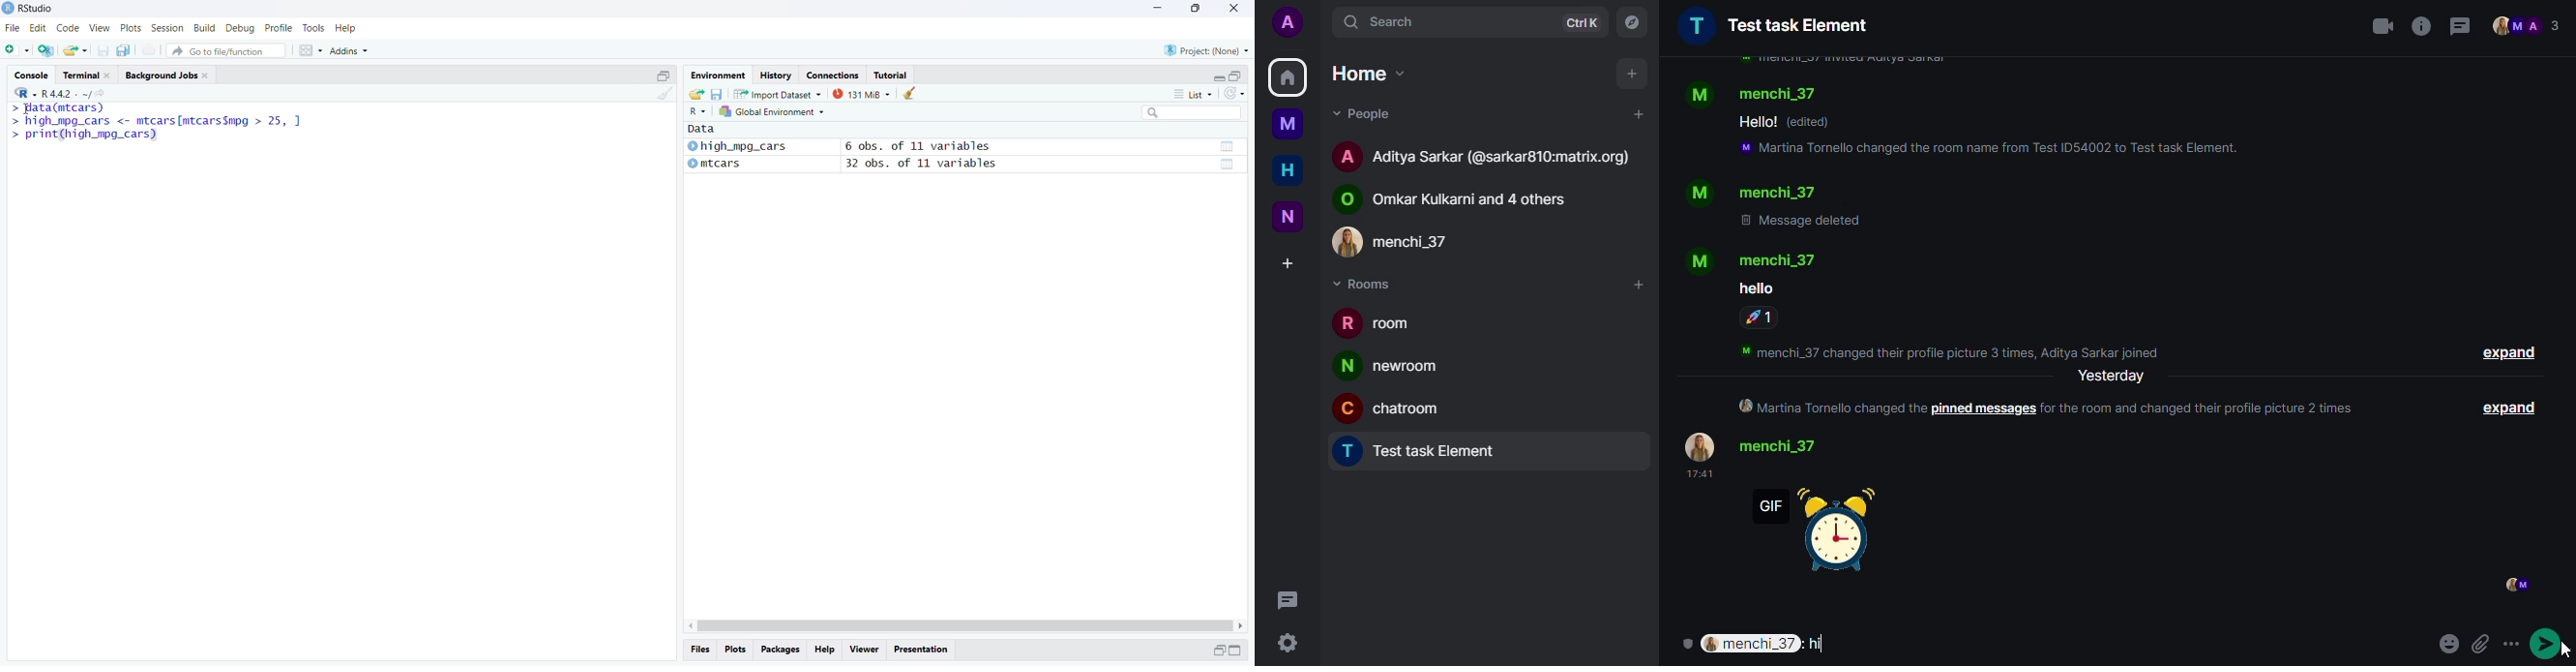 The image size is (2576, 672). What do you see at coordinates (919, 146) in the screenshot?
I see `6 obs. of 11 variables` at bounding box center [919, 146].